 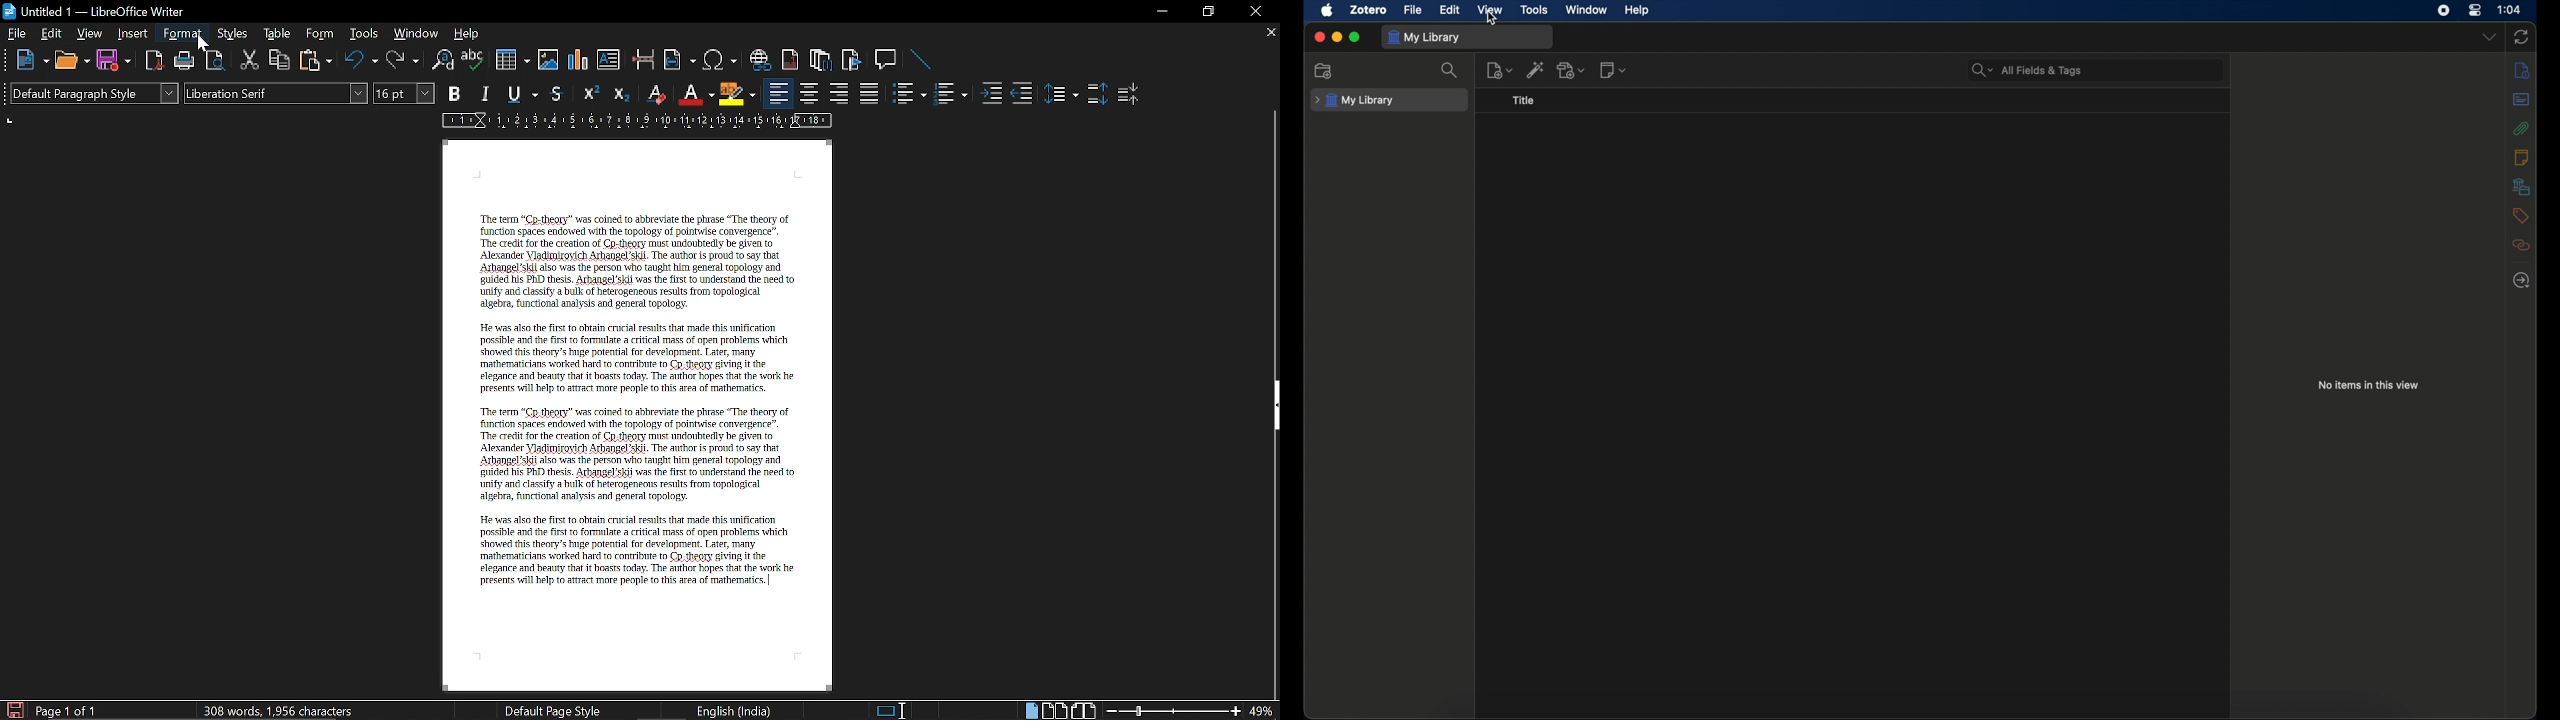 What do you see at coordinates (621, 93) in the screenshot?
I see `Subscript` at bounding box center [621, 93].